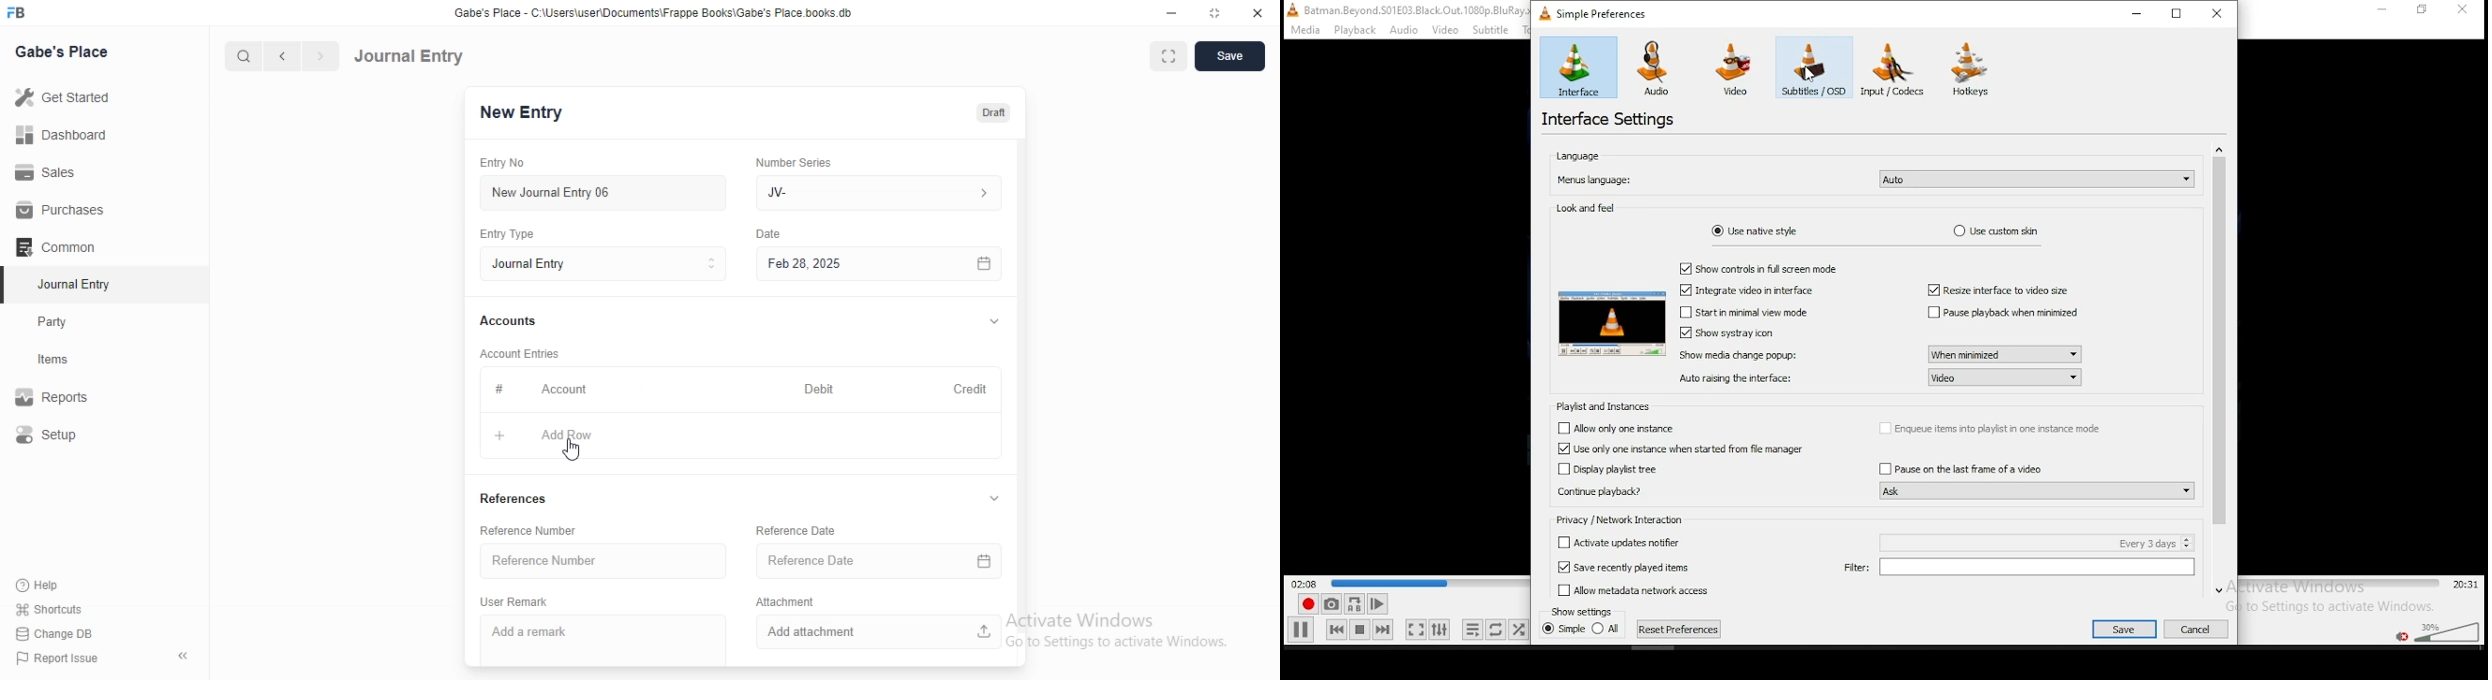 The image size is (2492, 700). What do you see at coordinates (1439, 630) in the screenshot?
I see `show extended settings` at bounding box center [1439, 630].